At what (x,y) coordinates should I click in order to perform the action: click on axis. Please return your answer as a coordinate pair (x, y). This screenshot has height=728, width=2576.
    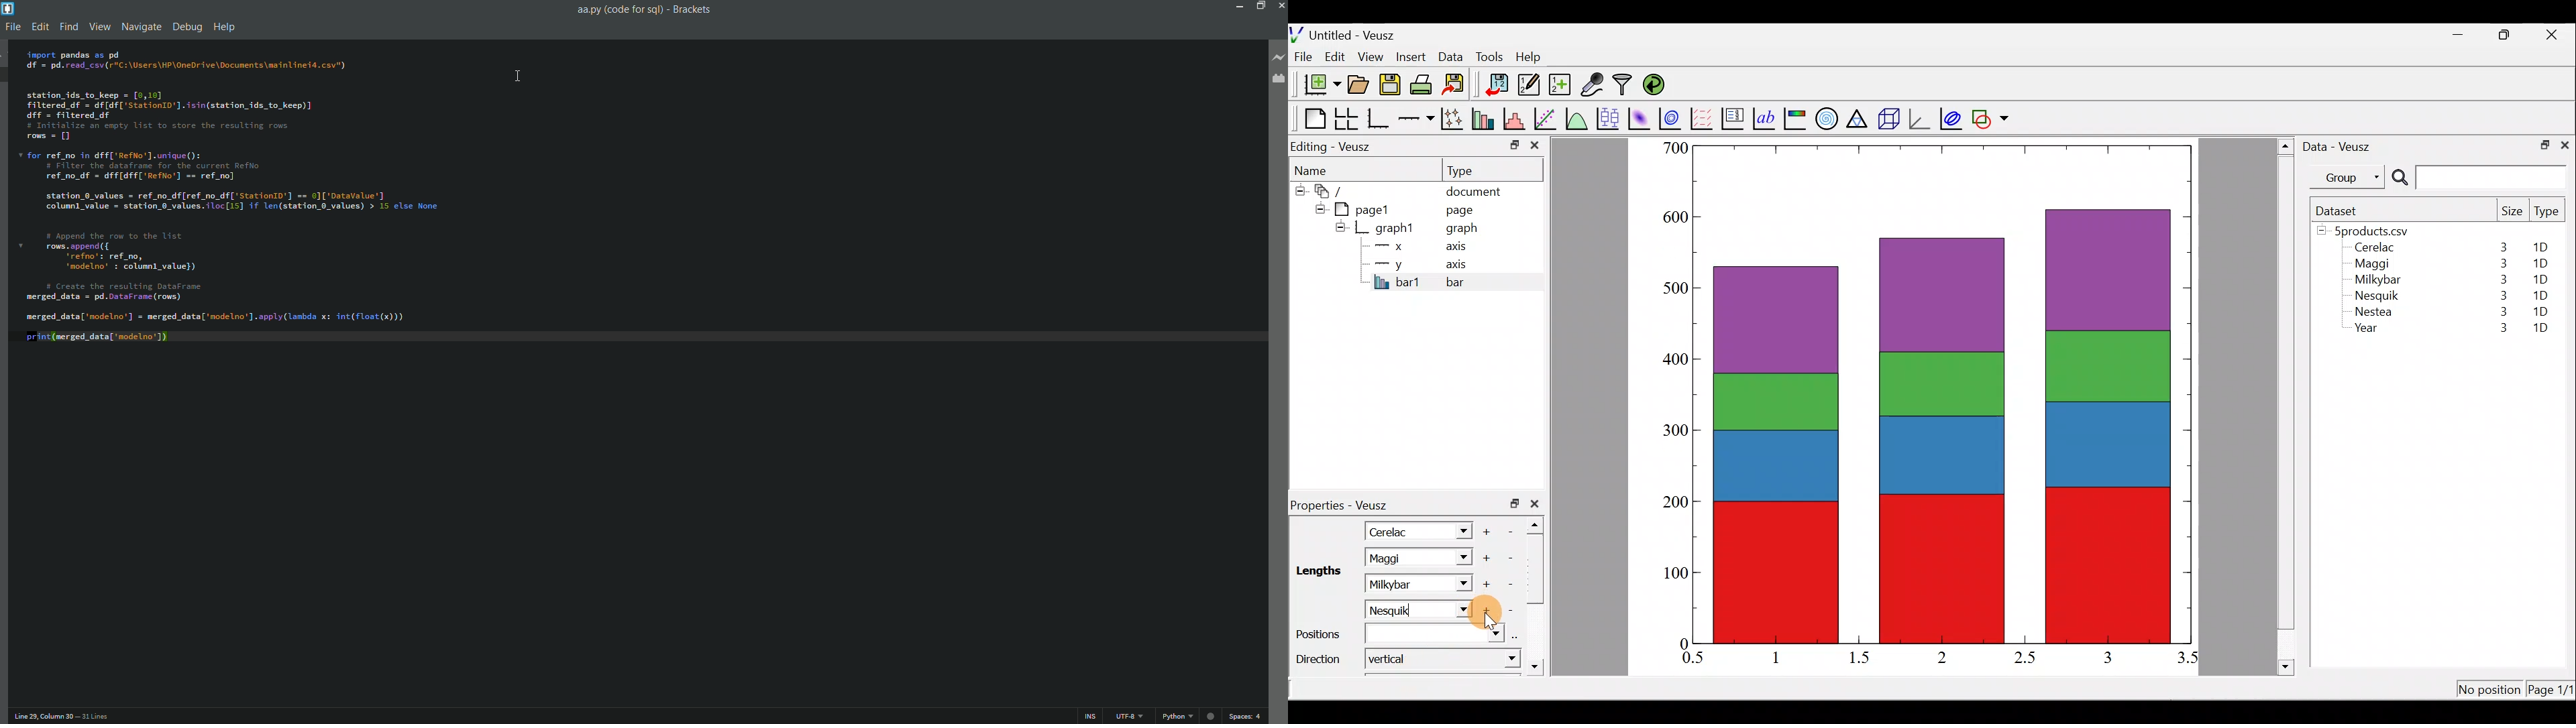
    Looking at the image, I should click on (1462, 265).